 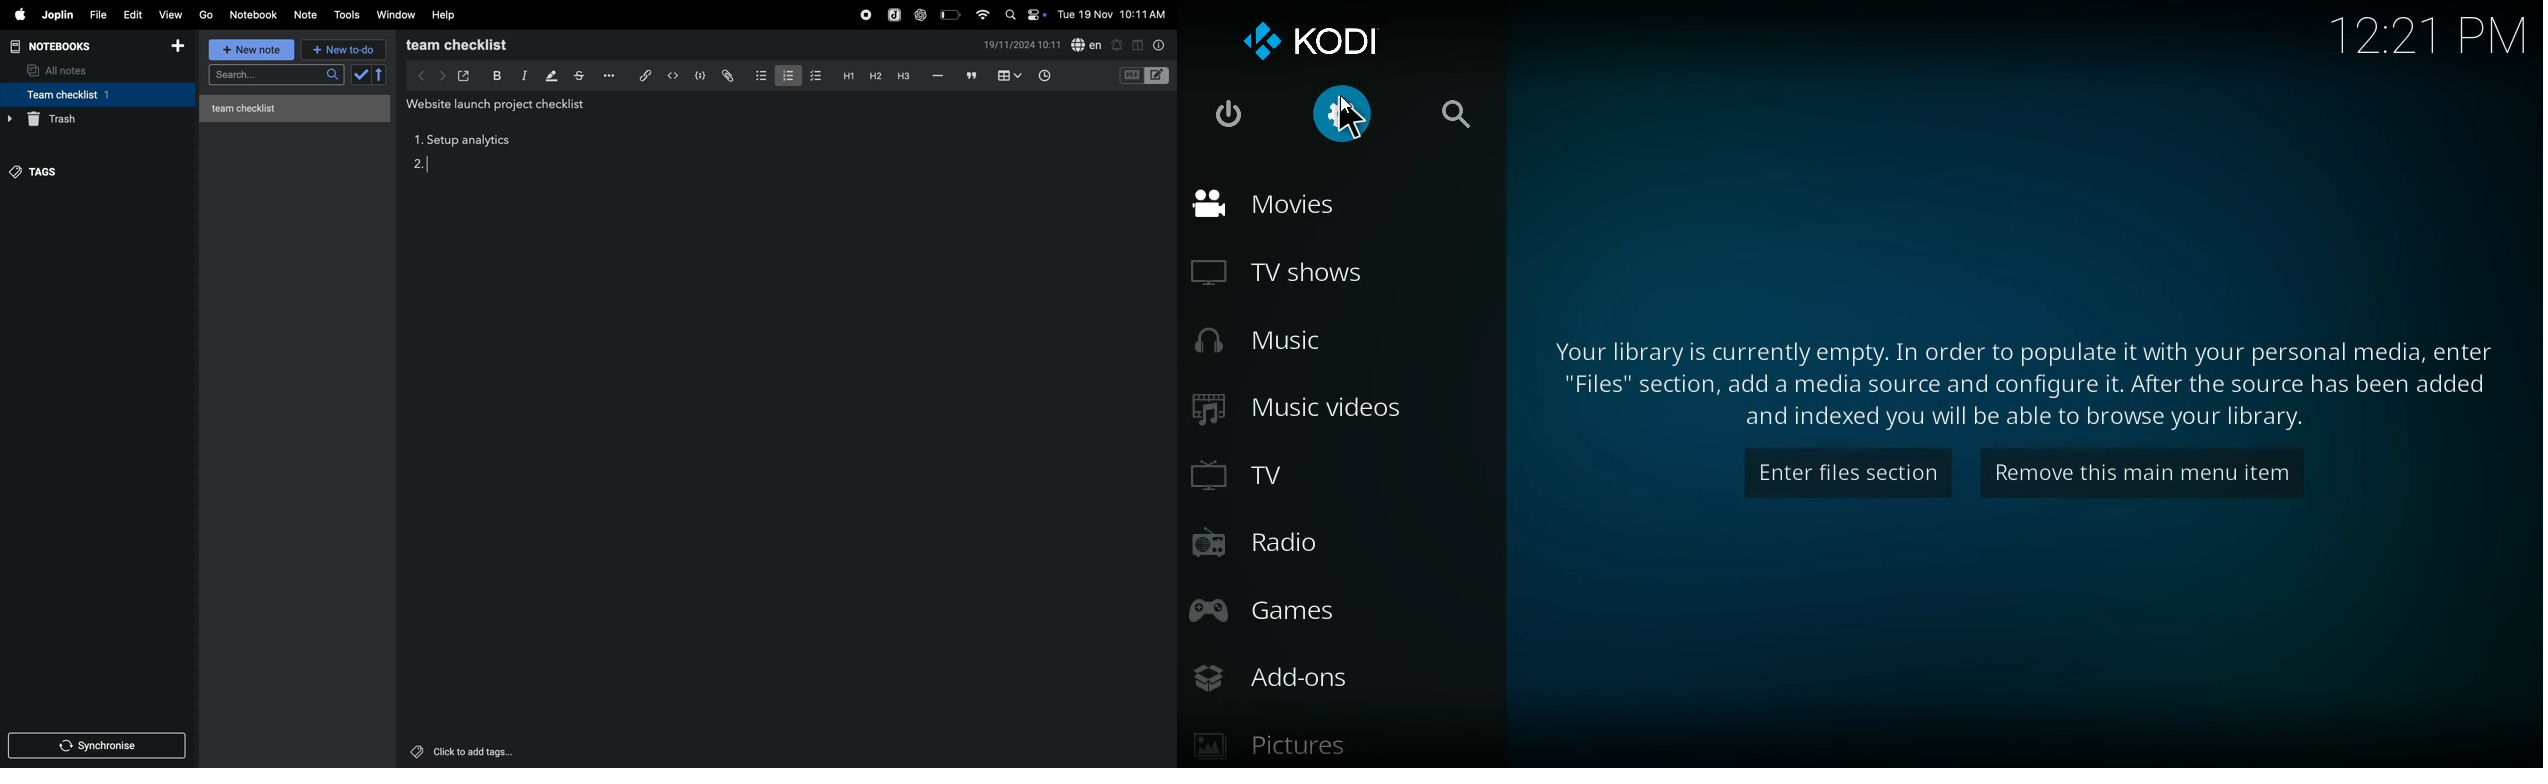 What do you see at coordinates (1009, 75) in the screenshot?
I see `table` at bounding box center [1009, 75].